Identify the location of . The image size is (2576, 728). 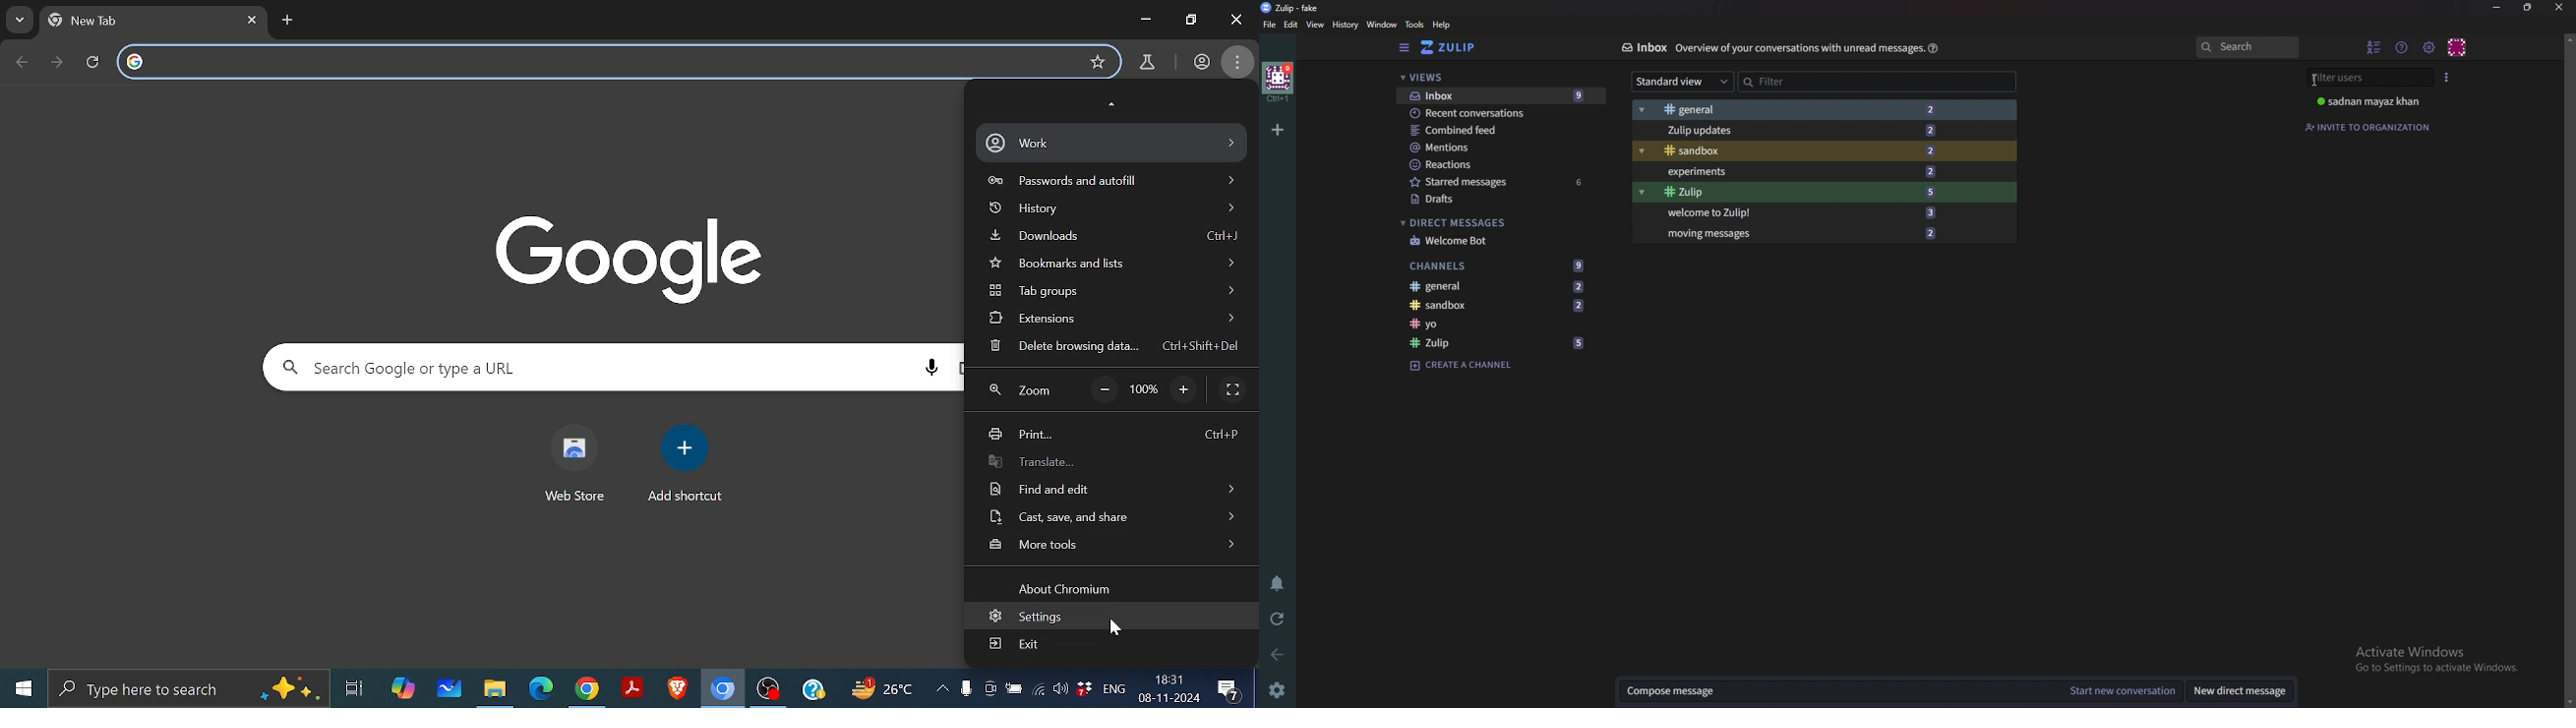
(1188, 18).